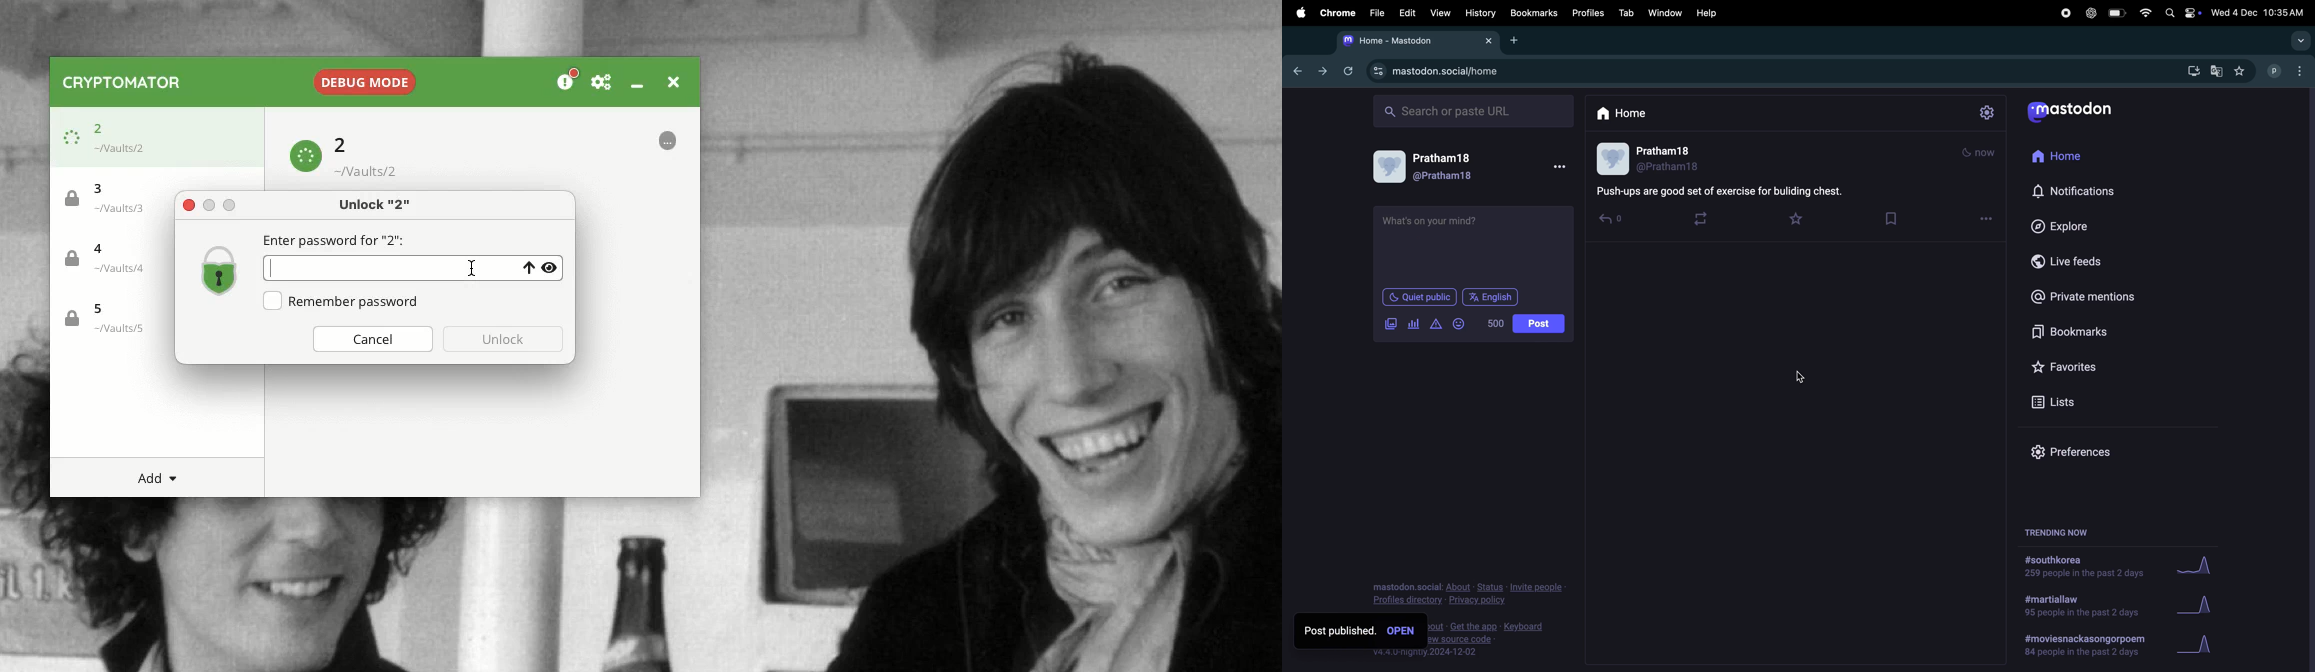 The image size is (2324, 672). Describe the element at coordinates (1497, 323) in the screenshot. I see `500 words` at that location.